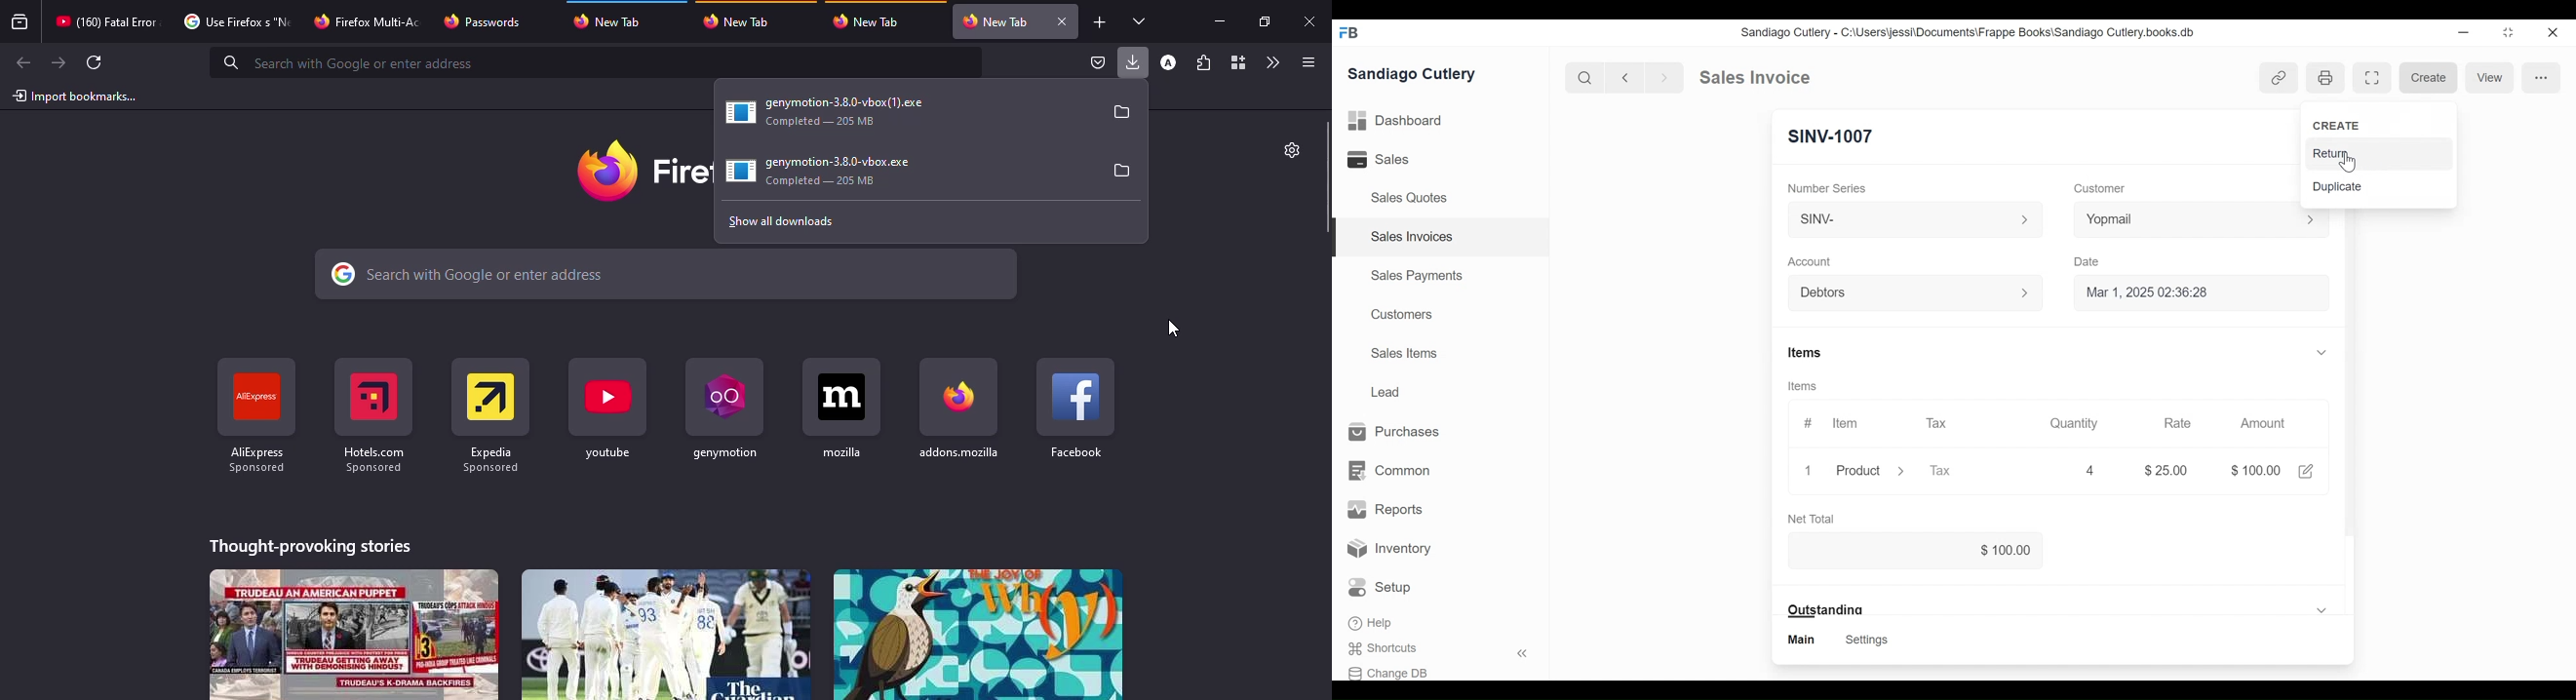 This screenshot has width=2576, height=700. Describe the element at coordinates (2102, 187) in the screenshot. I see `Customer` at that location.